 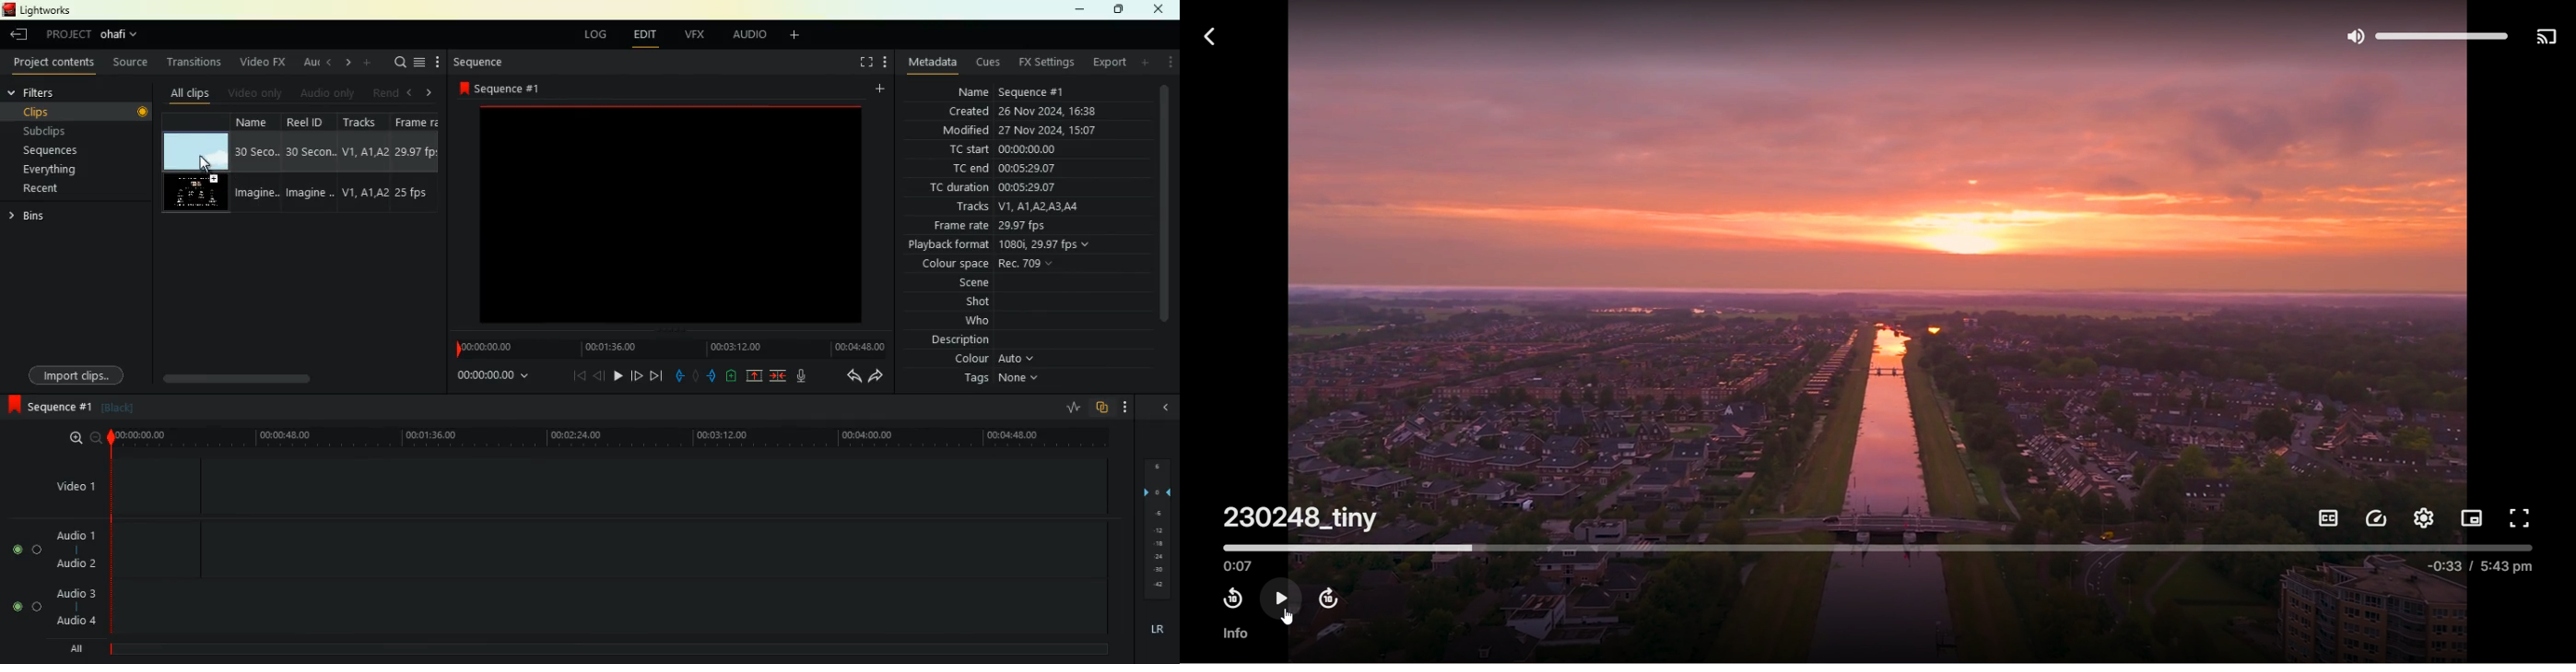 What do you see at coordinates (1142, 62) in the screenshot?
I see `add` at bounding box center [1142, 62].